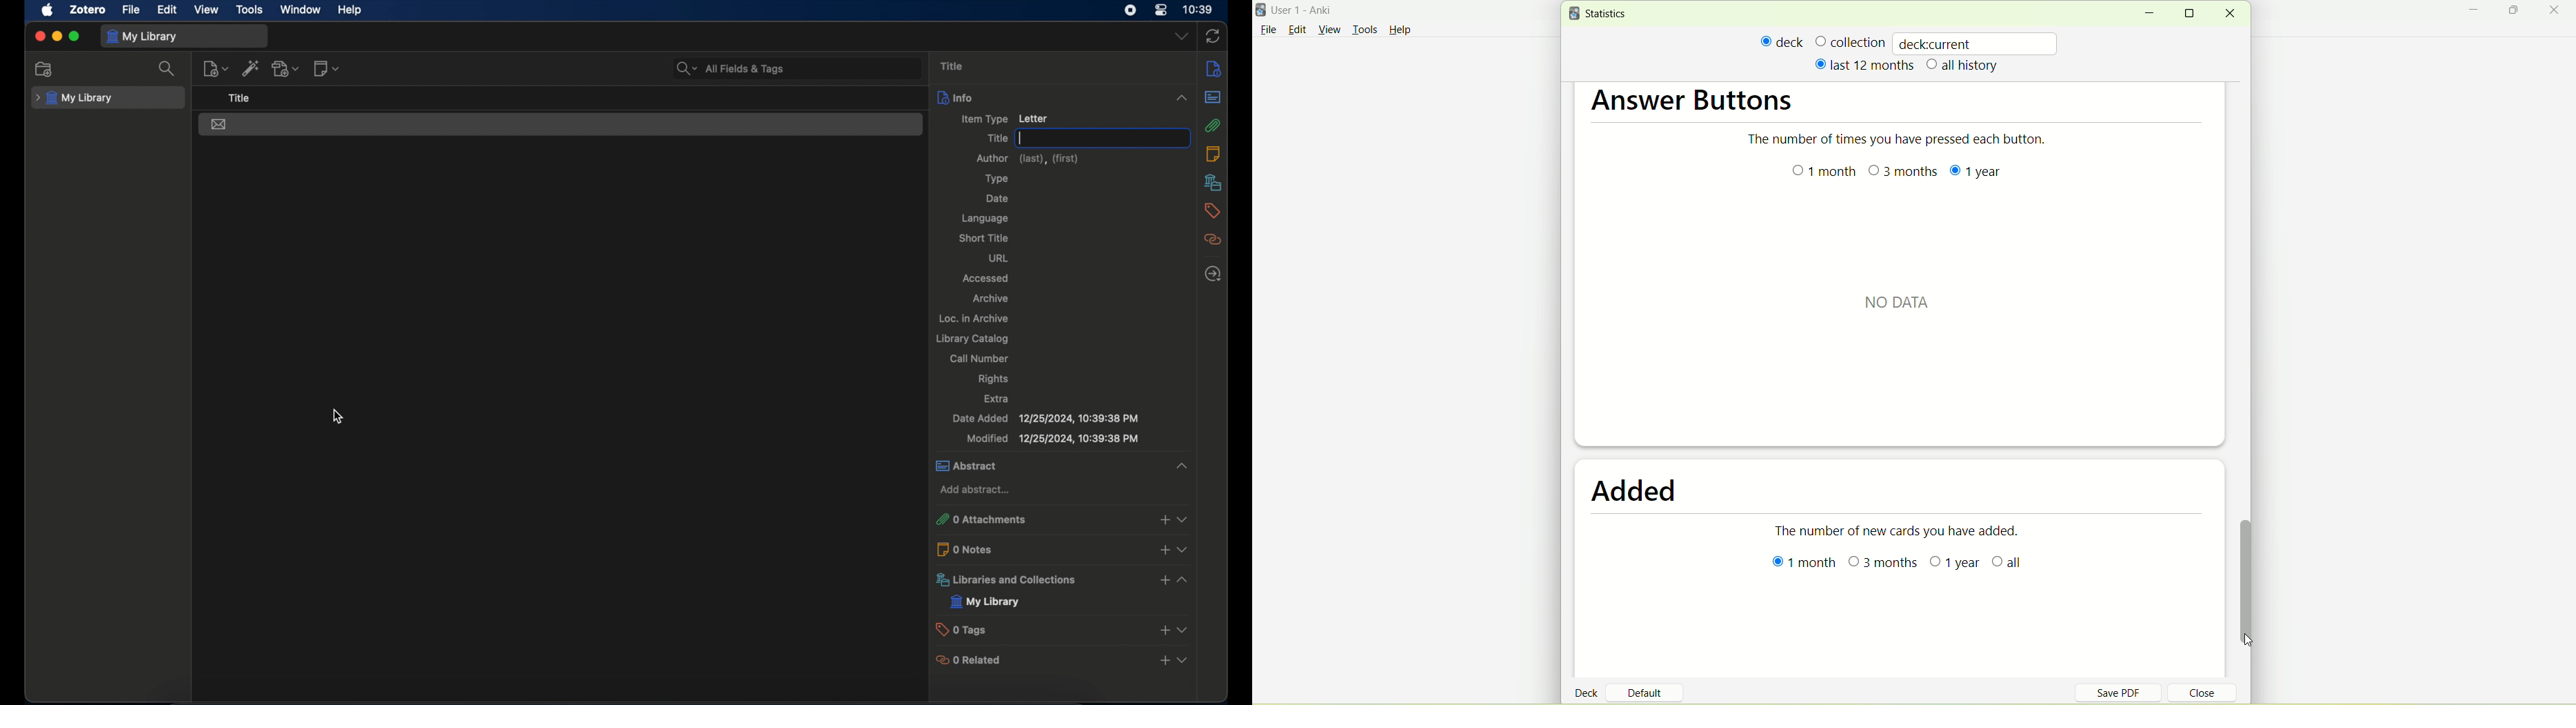 Image resolution: width=2576 pixels, height=728 pixels. What do you see at coordinates (990, 299) in the screenshot?
I see `archive` at bounding box center [990, 299].